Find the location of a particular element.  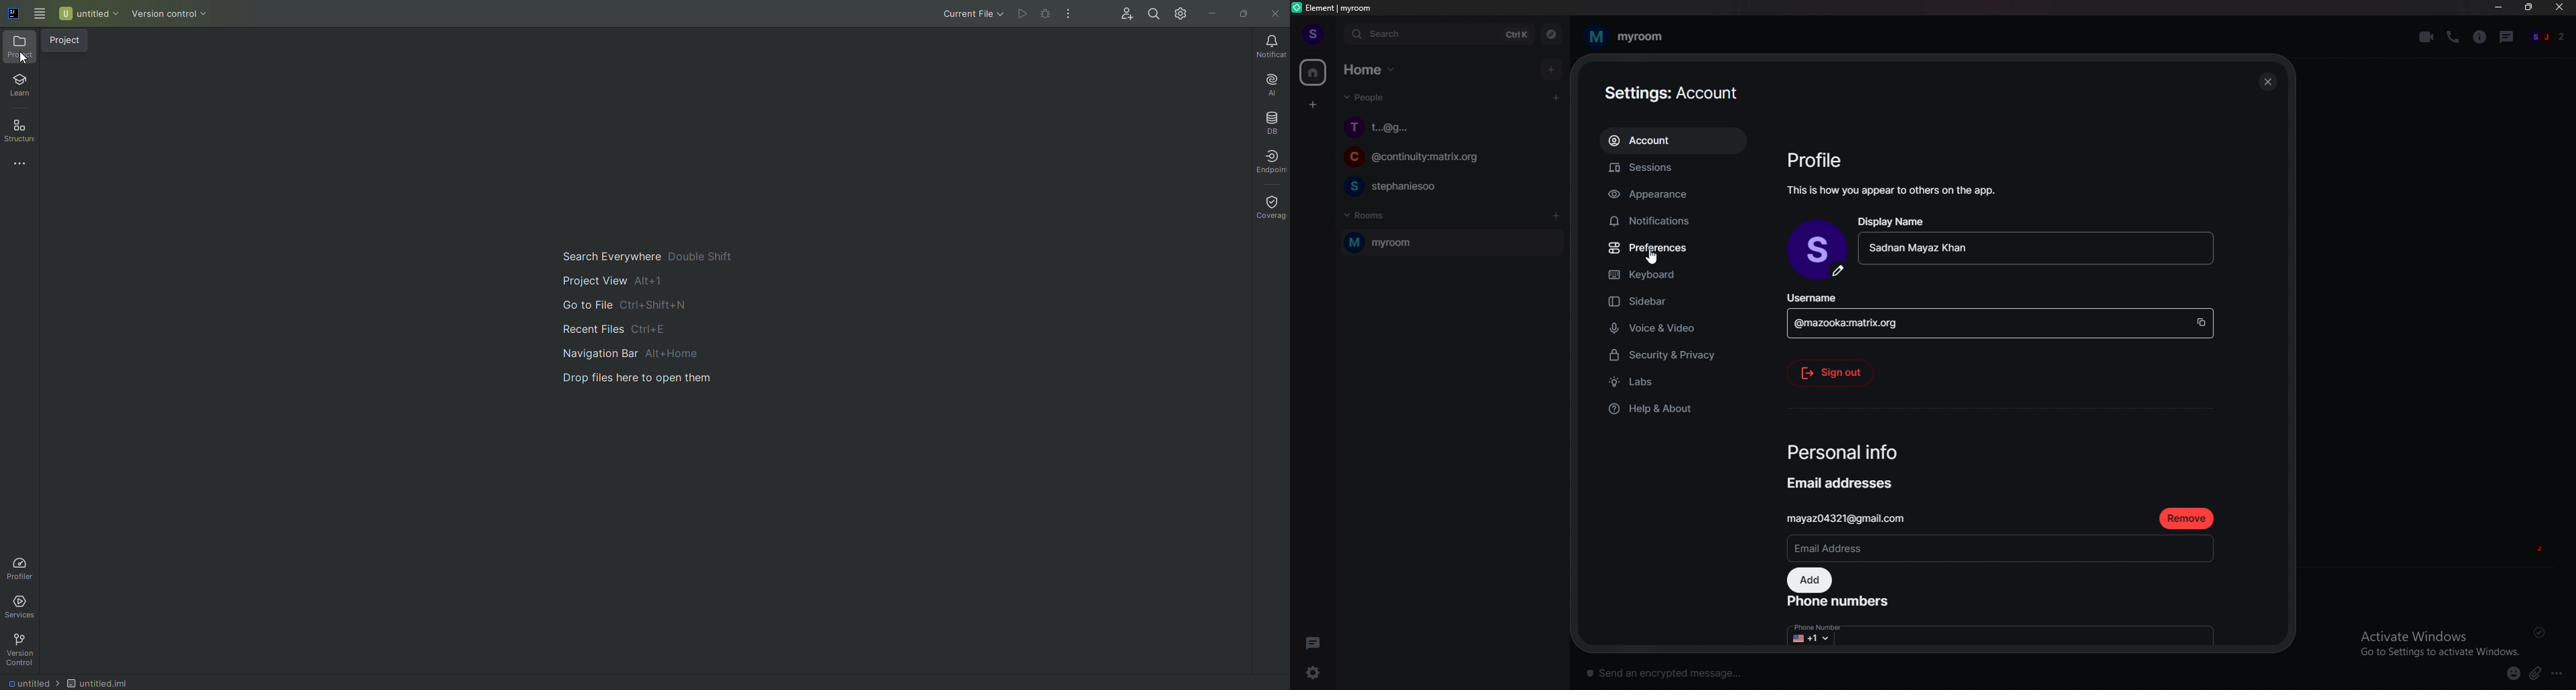

preference is located at coordinates (1673, 249).